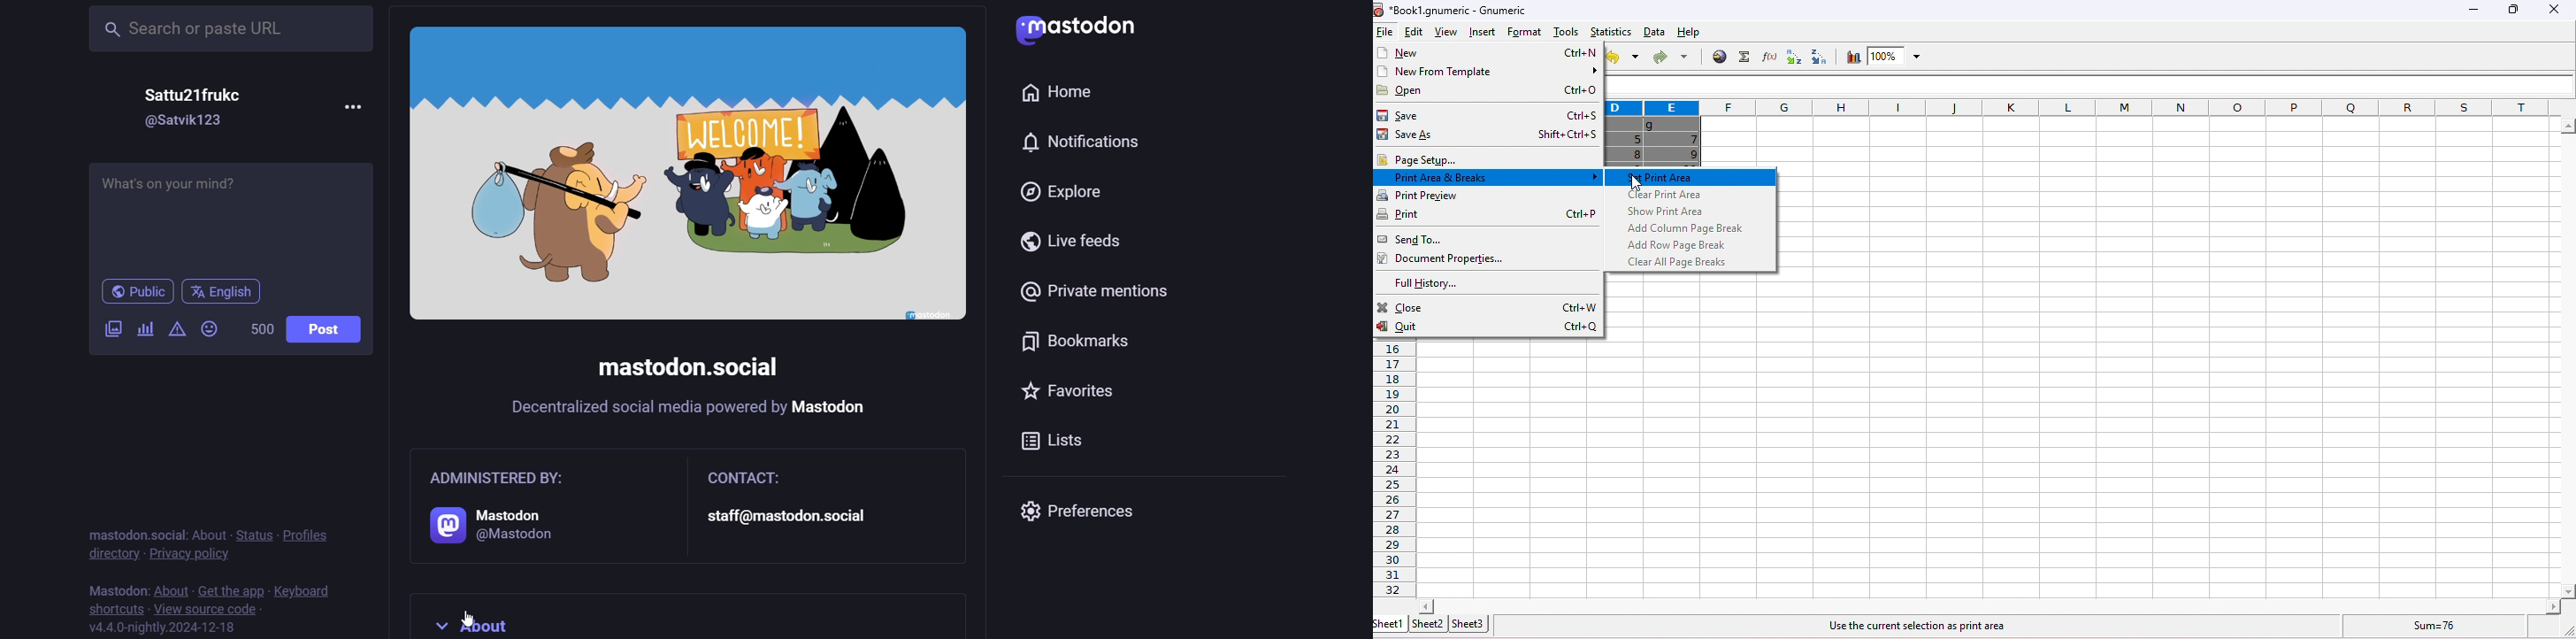  What do you see at coordinates (687, 175) in the screenshot?
I see `image` at bounding box center [687, 175].